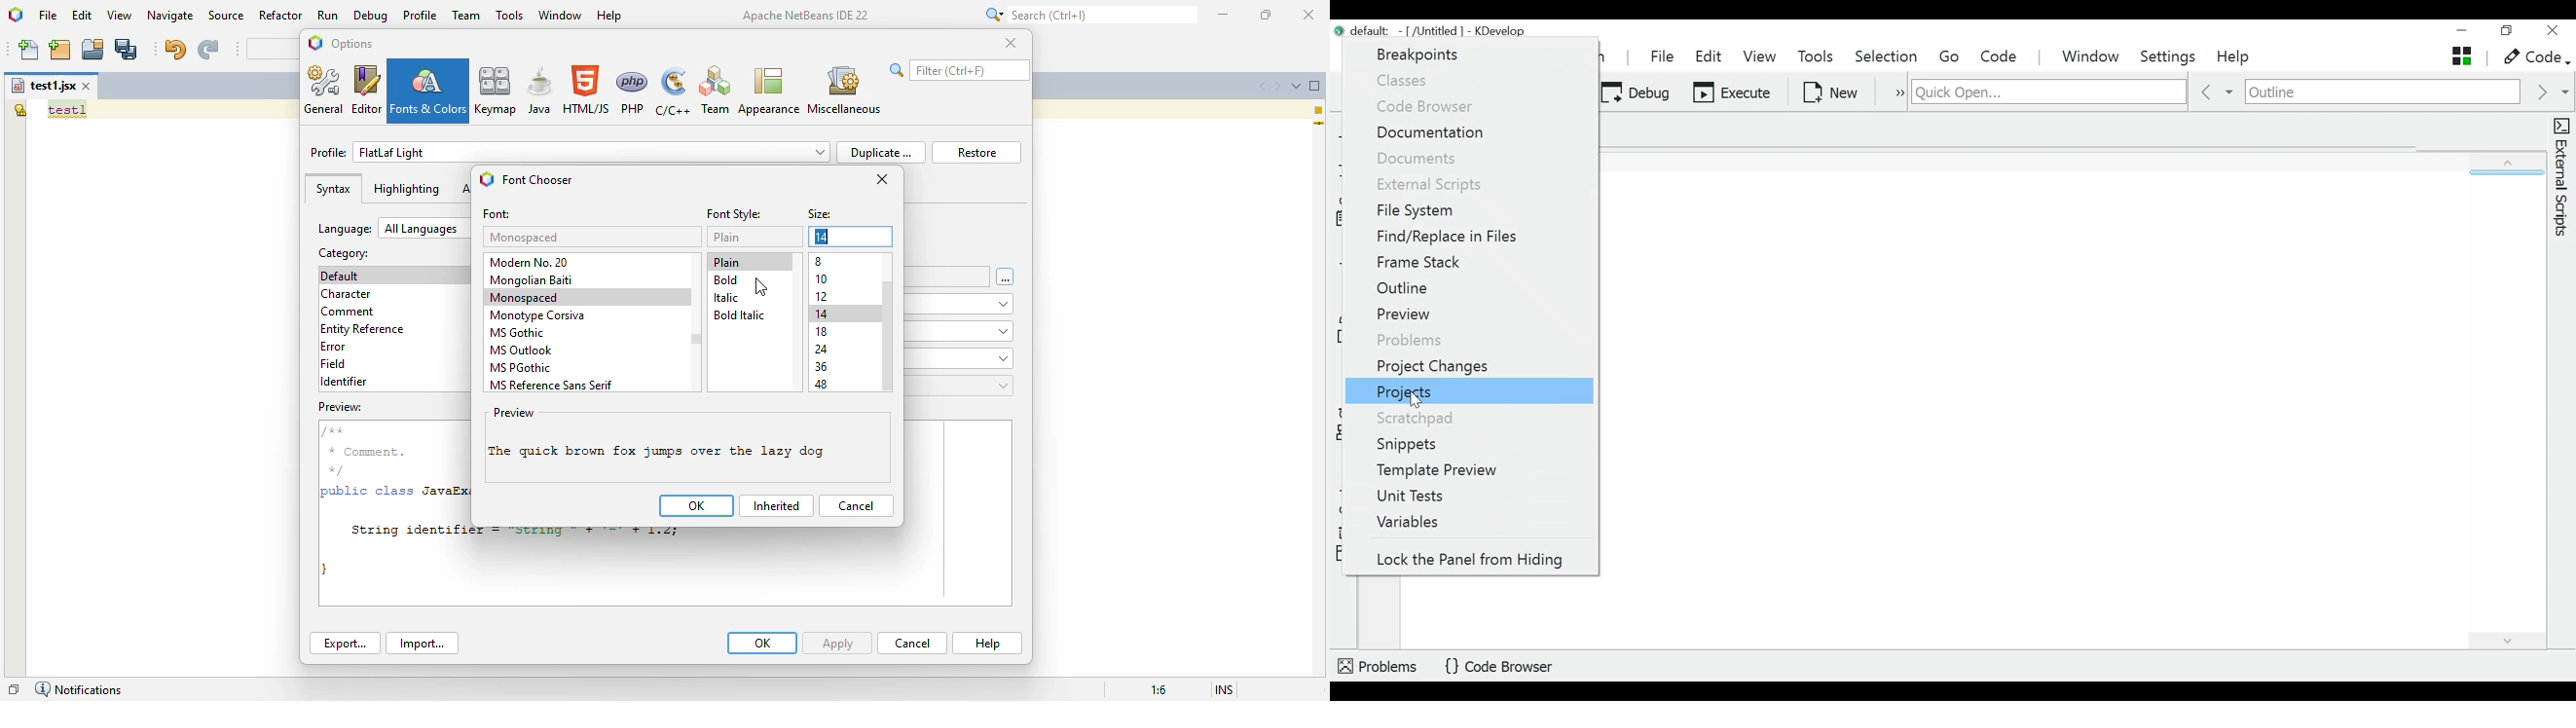 Image resolution: width=2576 pixels, height=728 pixels. Describe the element at coordinates (1402, 288) in the screenshot. I see `Outline` at that location.